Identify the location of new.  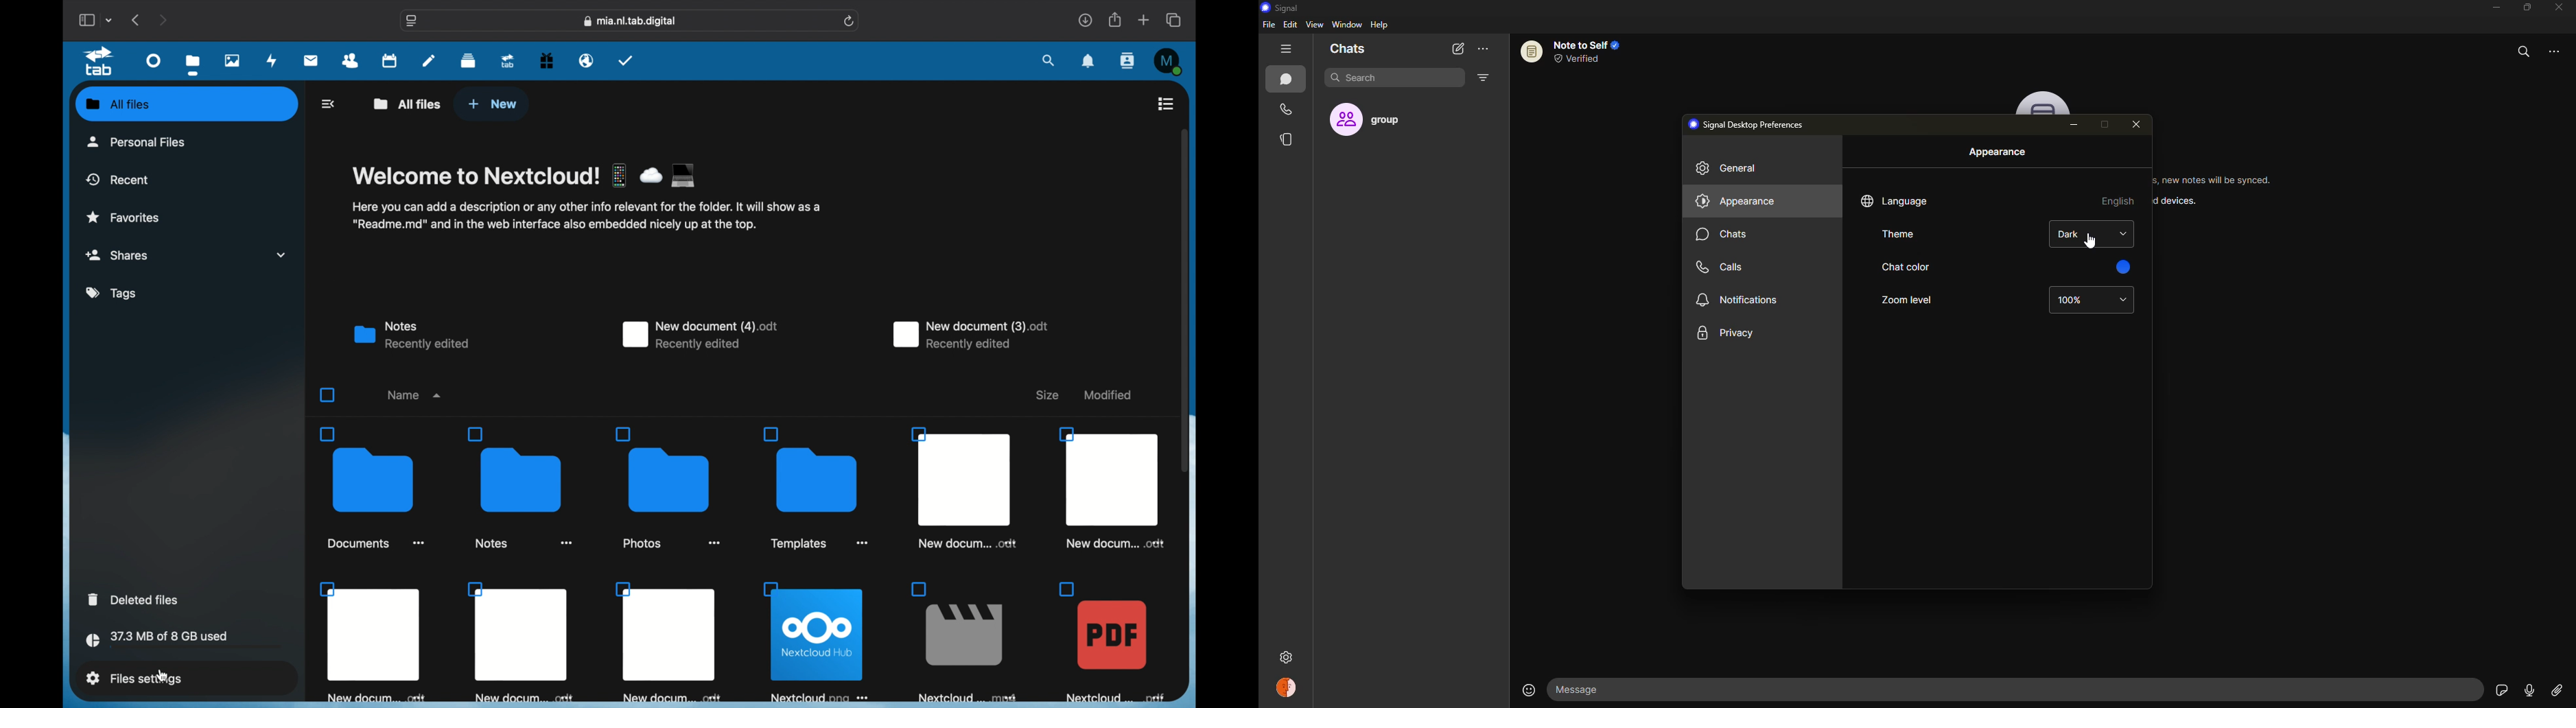
(492, 105).